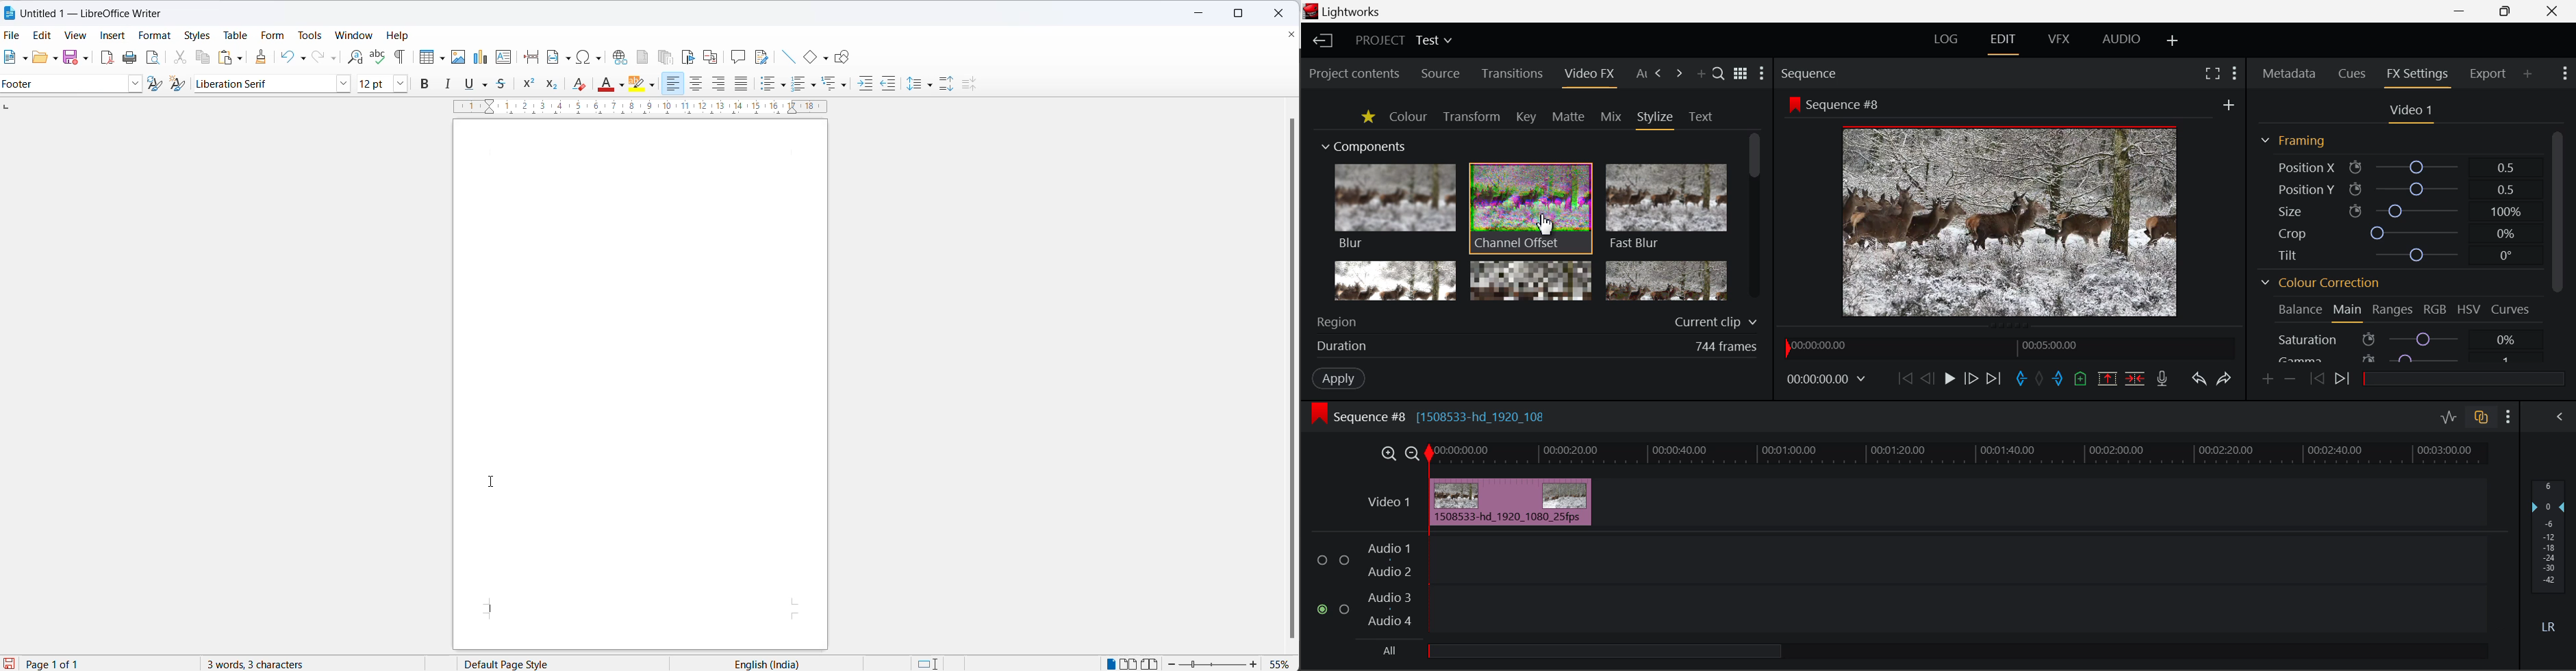 The width and height of the screenshot is (2576, 672). Describe the element at coordinates (2464, 12) in the screenshot. I see `Restore Down` at that location.